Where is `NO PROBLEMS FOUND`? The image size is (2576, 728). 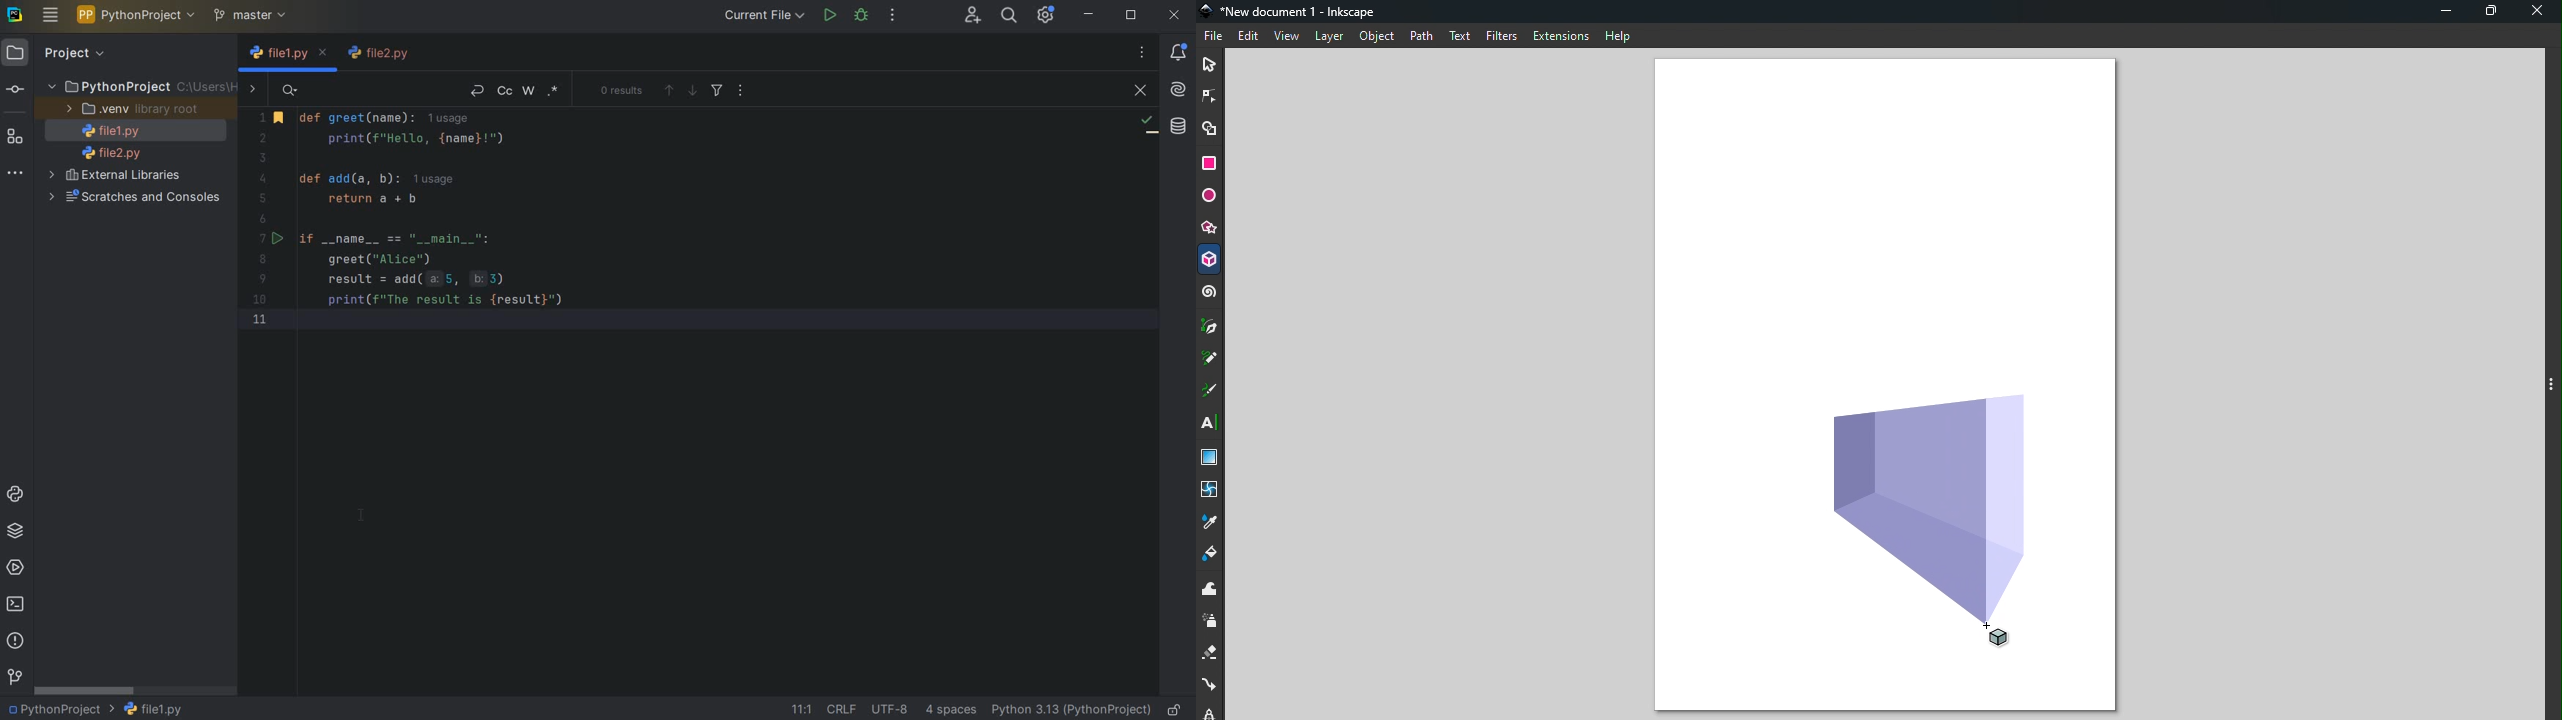
NO PROBLEMS FOUND is located at coordinates (1148, 125).